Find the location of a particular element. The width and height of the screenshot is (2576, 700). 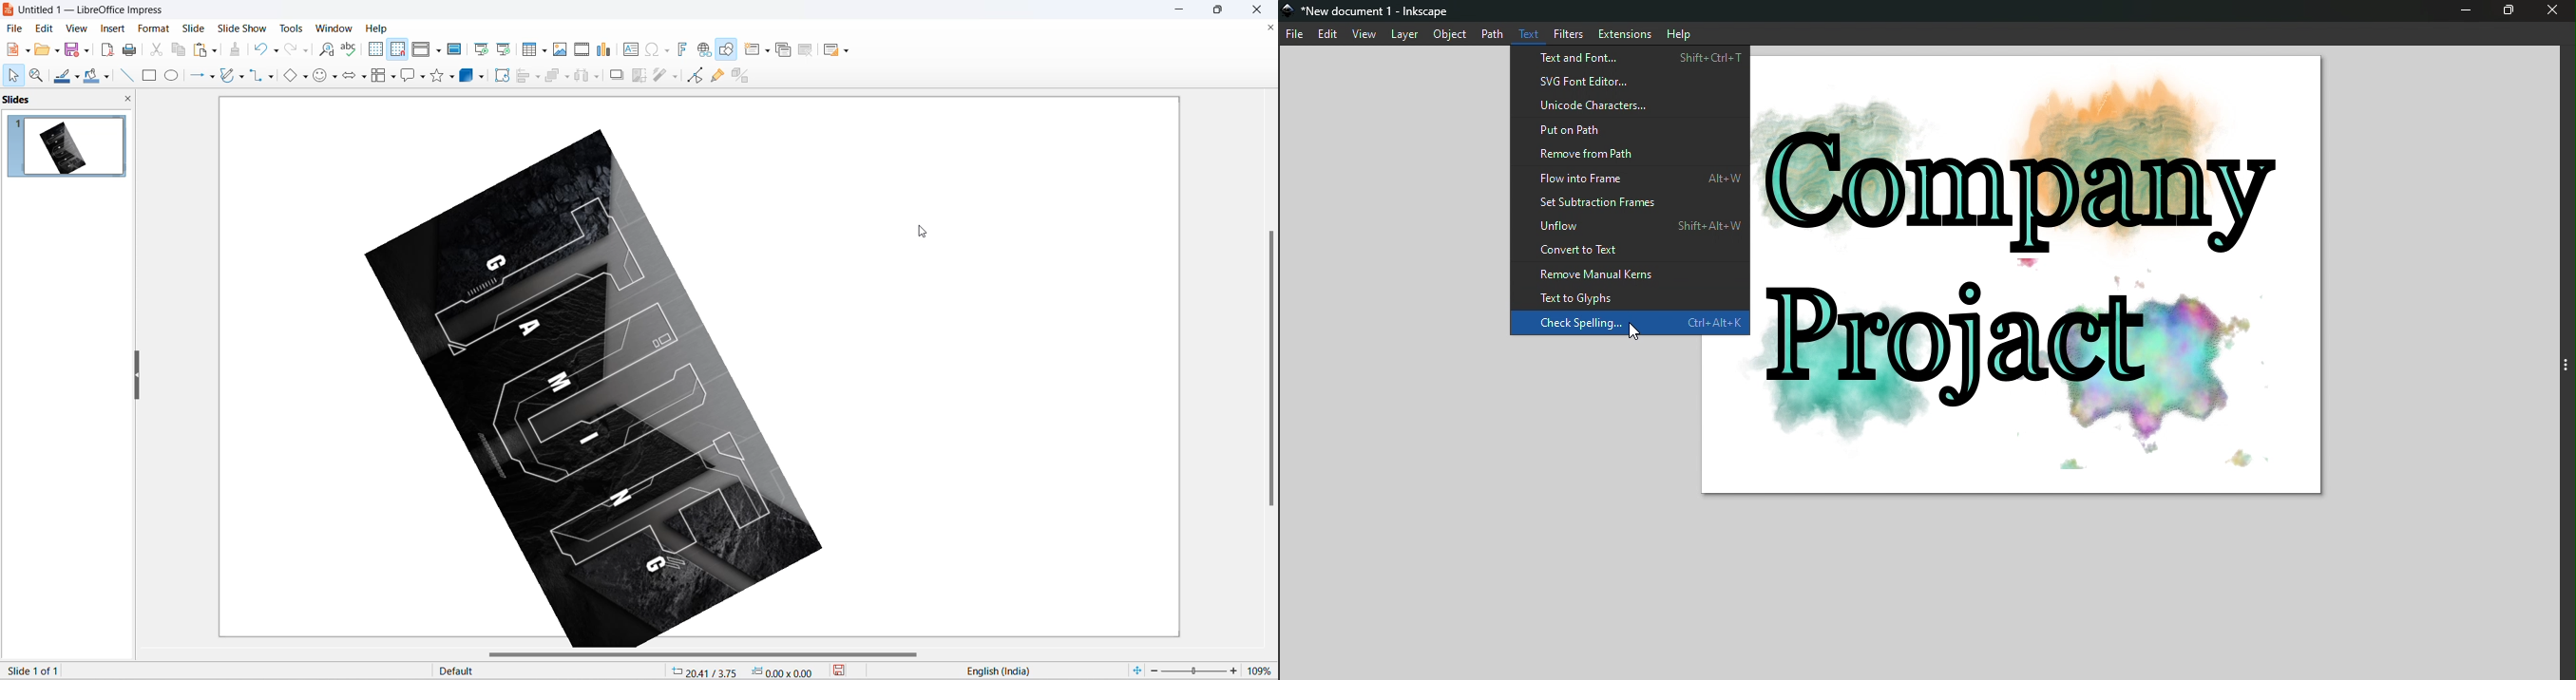

fill color is located at coordinates (90, 77).